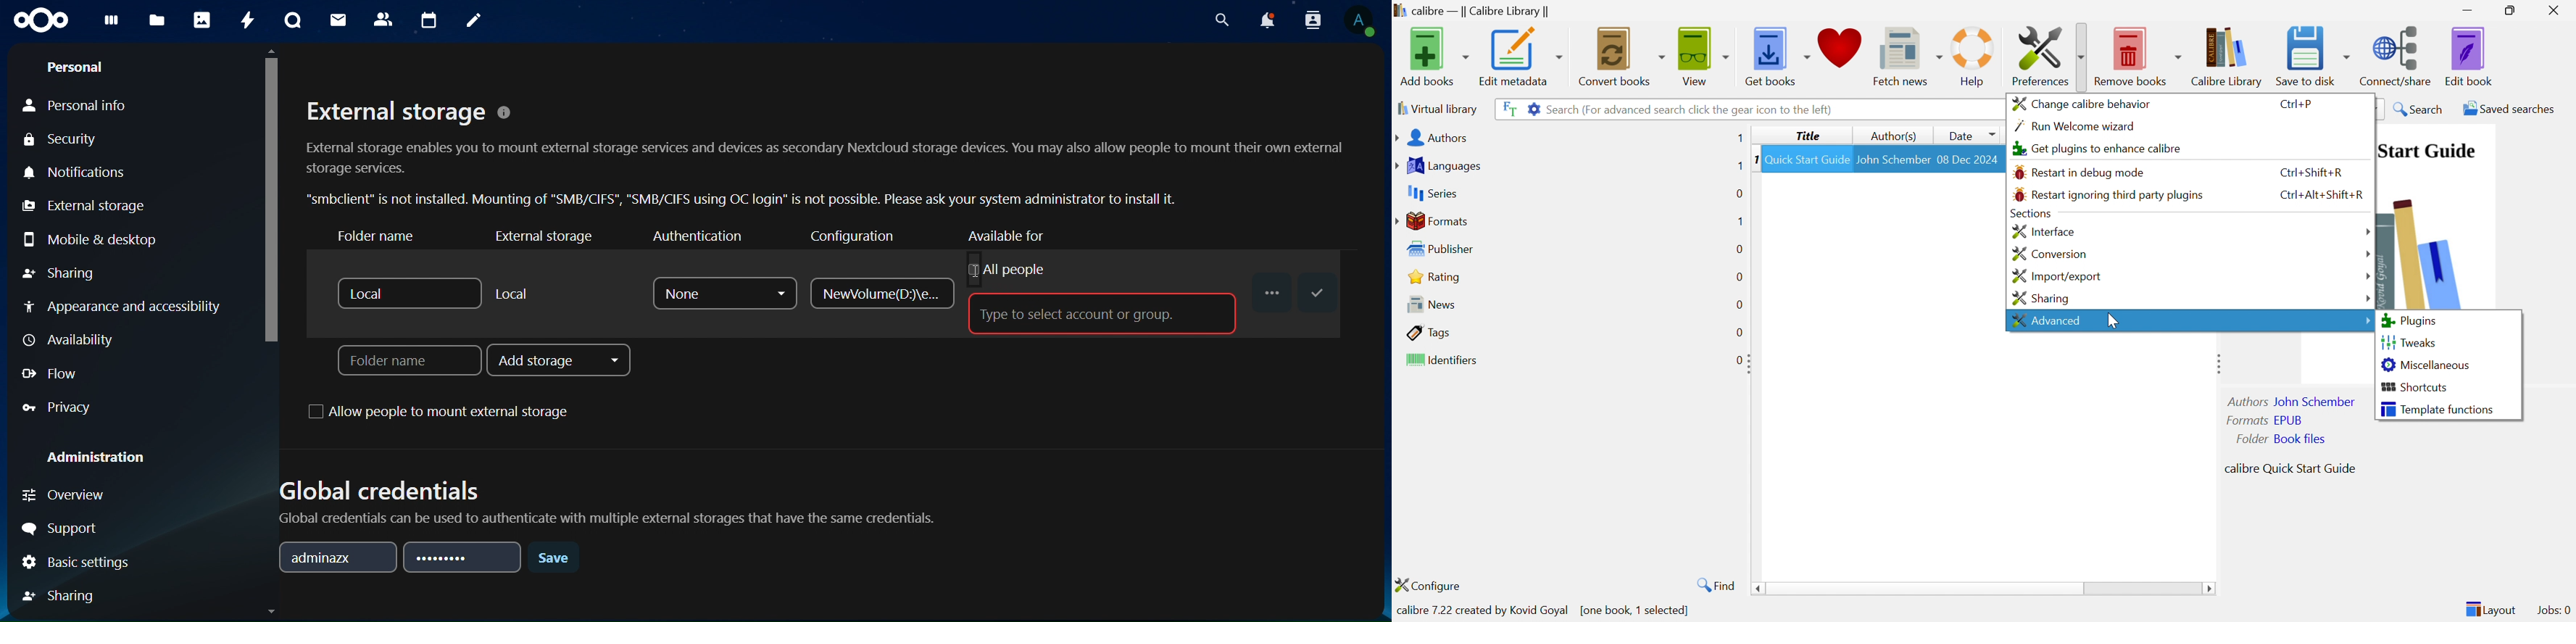  I want to click on calendar, so click(430, 19).